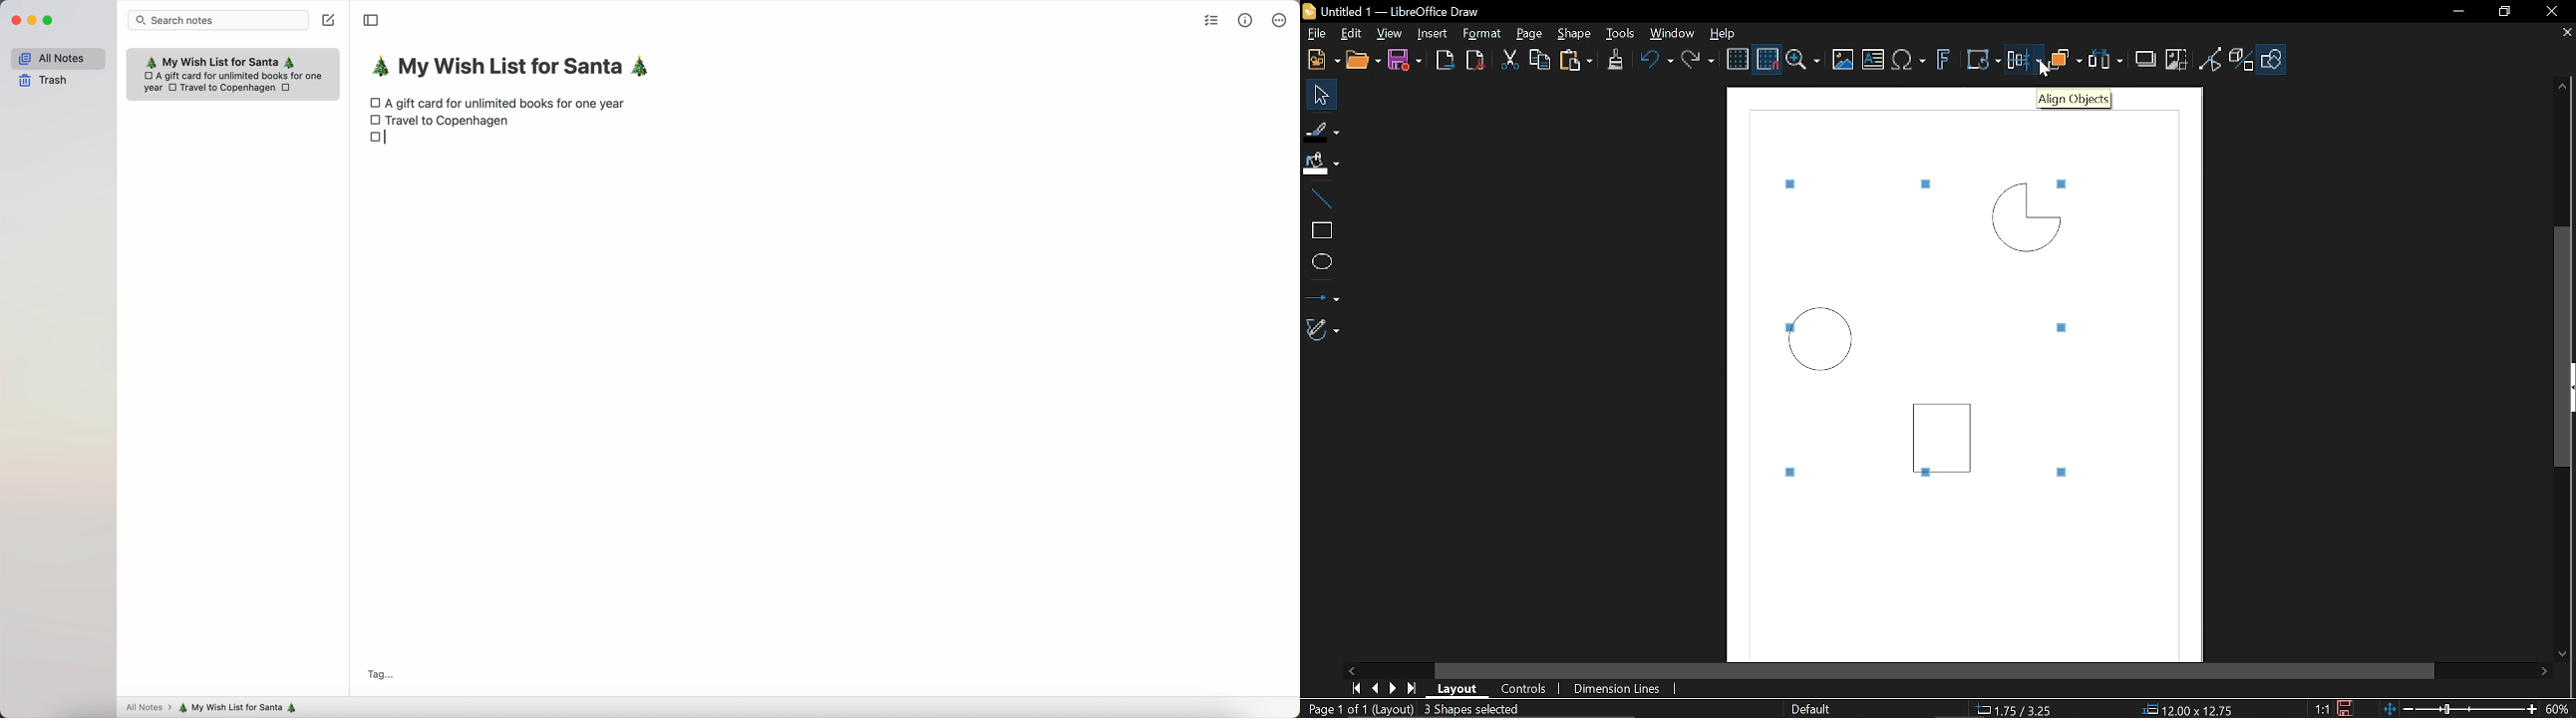 The image size is (2576, 728). What do you see at coordinates (2507, 15) in the screenshot?
I see `REstore down` at bounding box center [2507, 15].